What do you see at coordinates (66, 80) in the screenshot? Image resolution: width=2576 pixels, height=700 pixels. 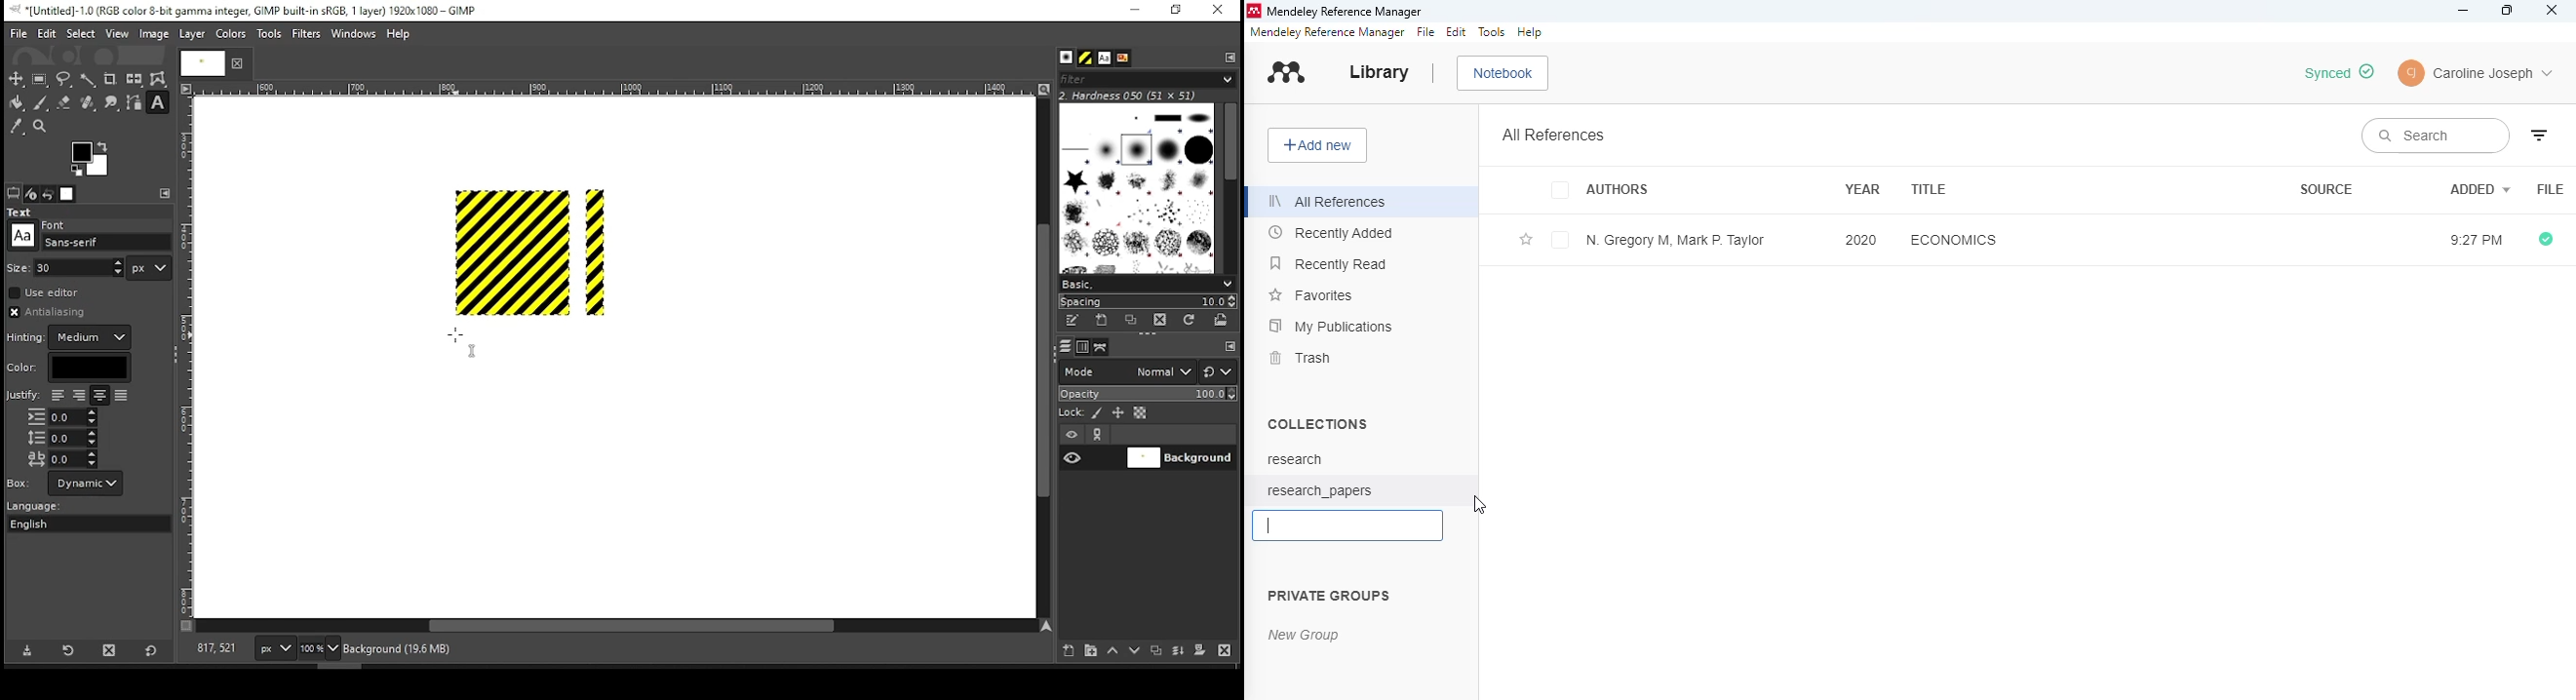 I see `free selection tool` at bounding box center [66, 80].